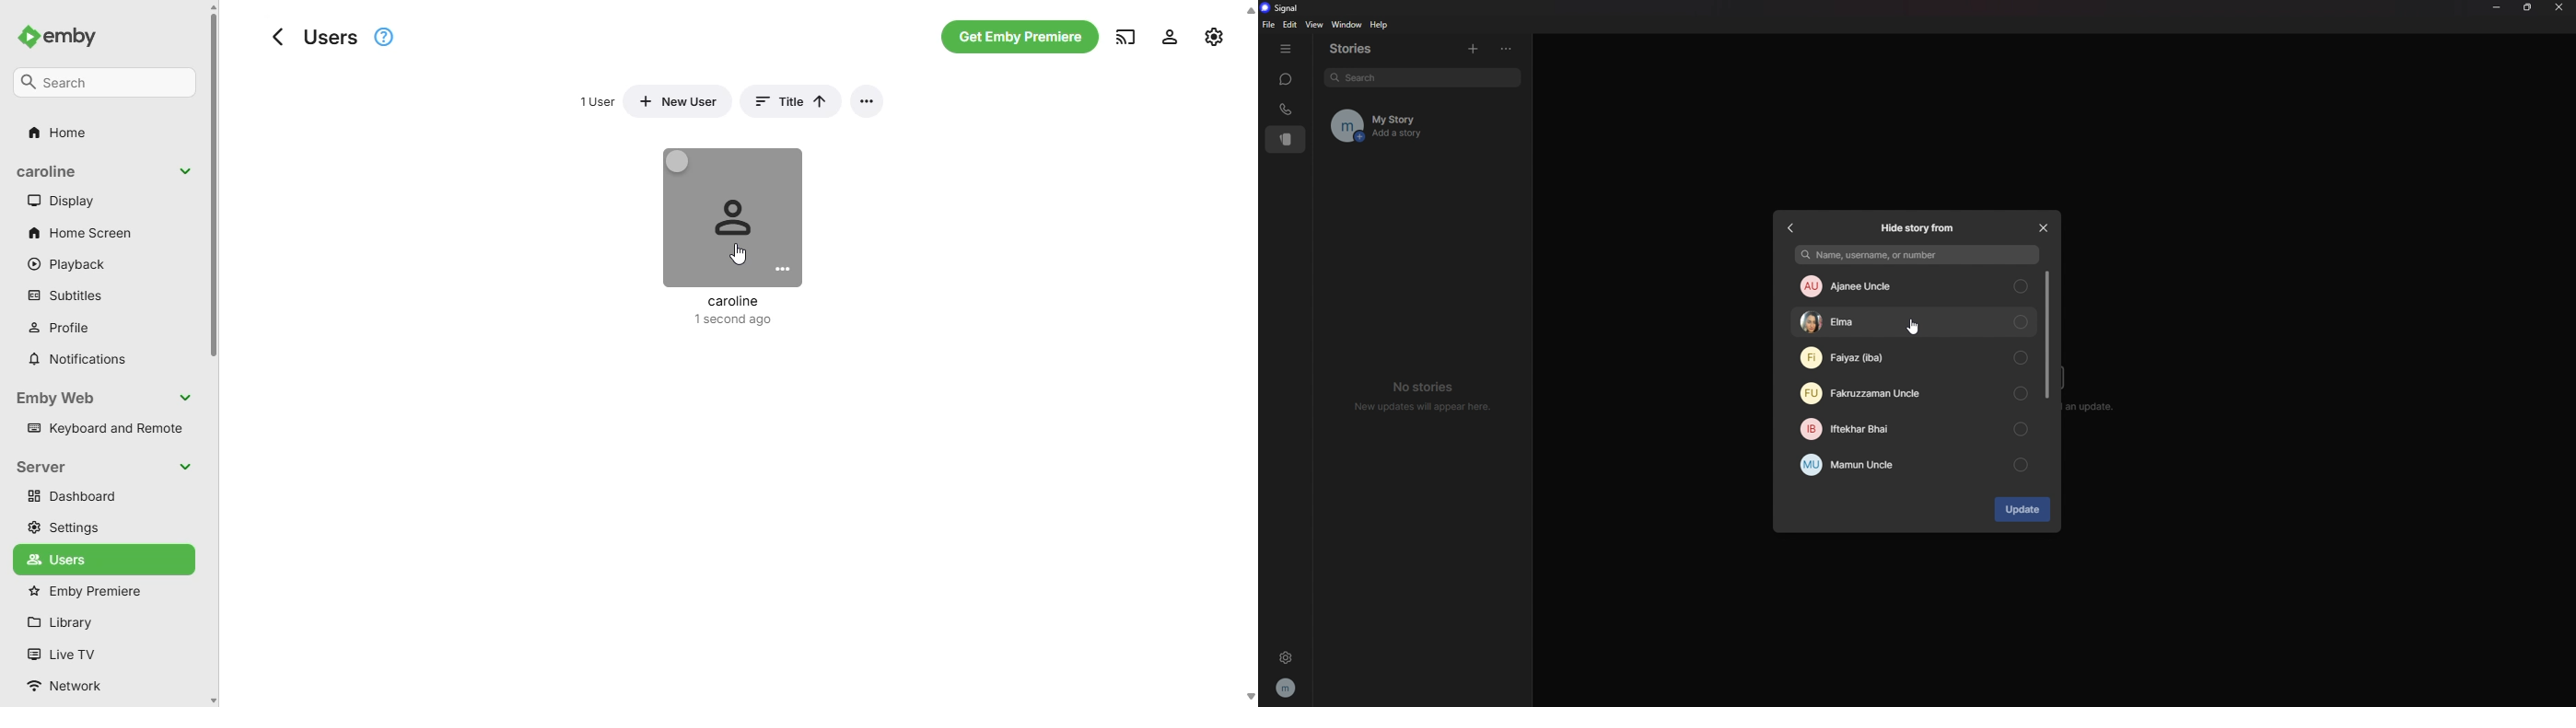 The height and width of the screenshot is (728, 2576). Describe the element at coordinates (1913, 358) in the screenshot. I see `faiyaz (iba)` at that location.